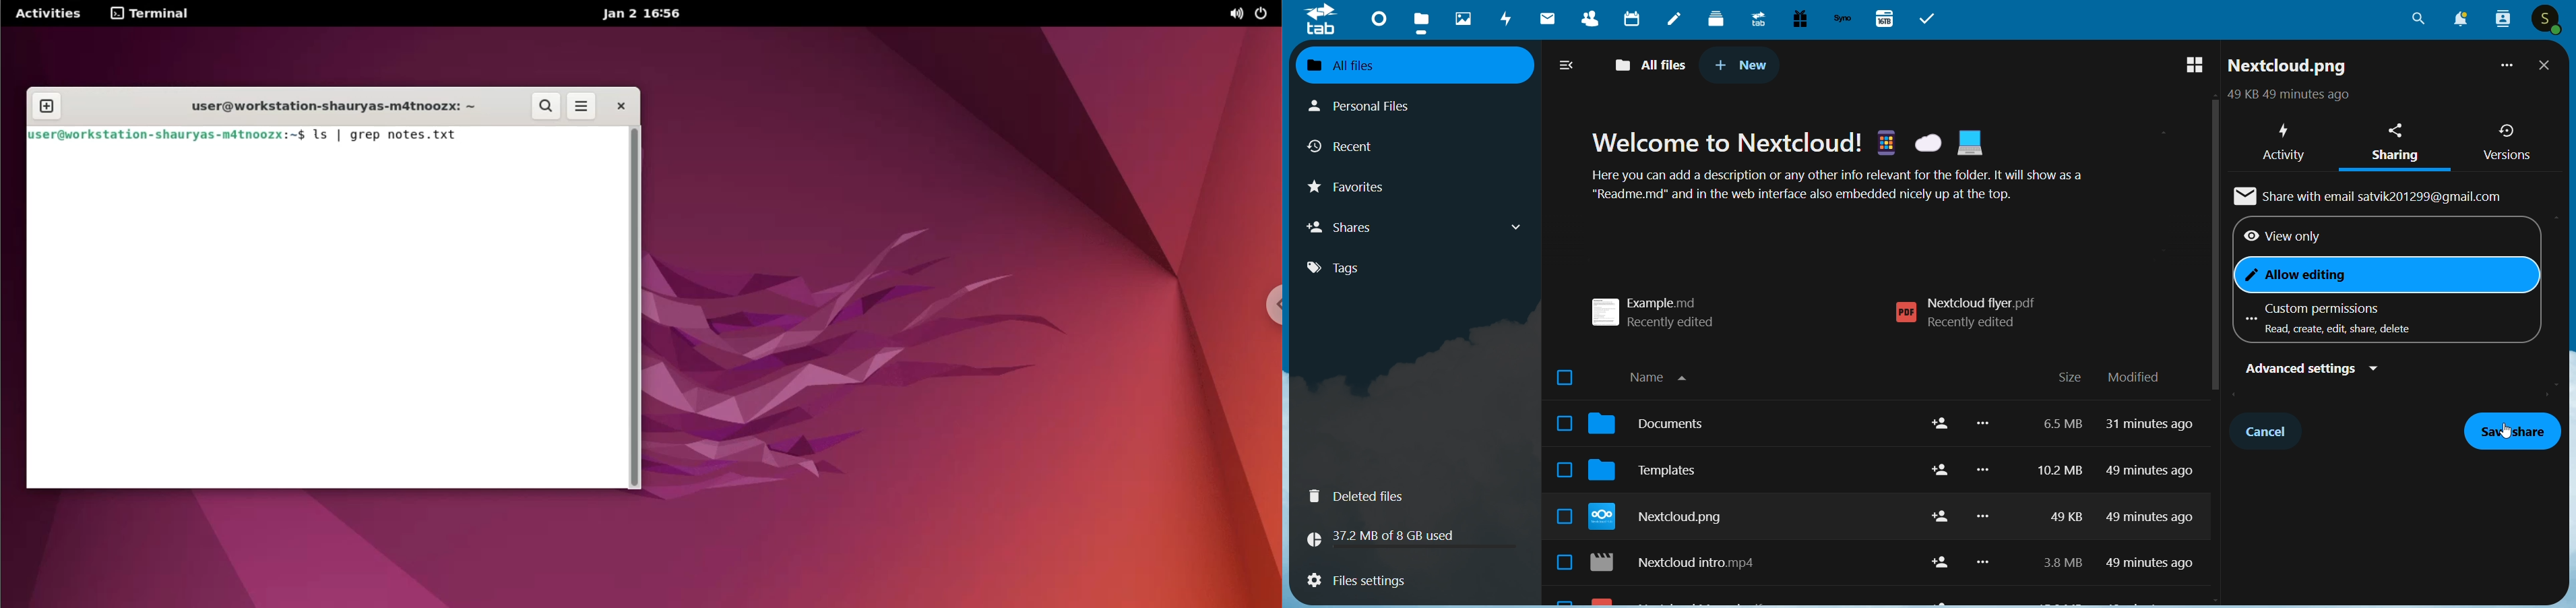 The width and height of the screenshot is (2576, 616). What do you see at coordinates (2507, 142) in the screenshot?
I see `versions` at bounding box center [2507, 142].